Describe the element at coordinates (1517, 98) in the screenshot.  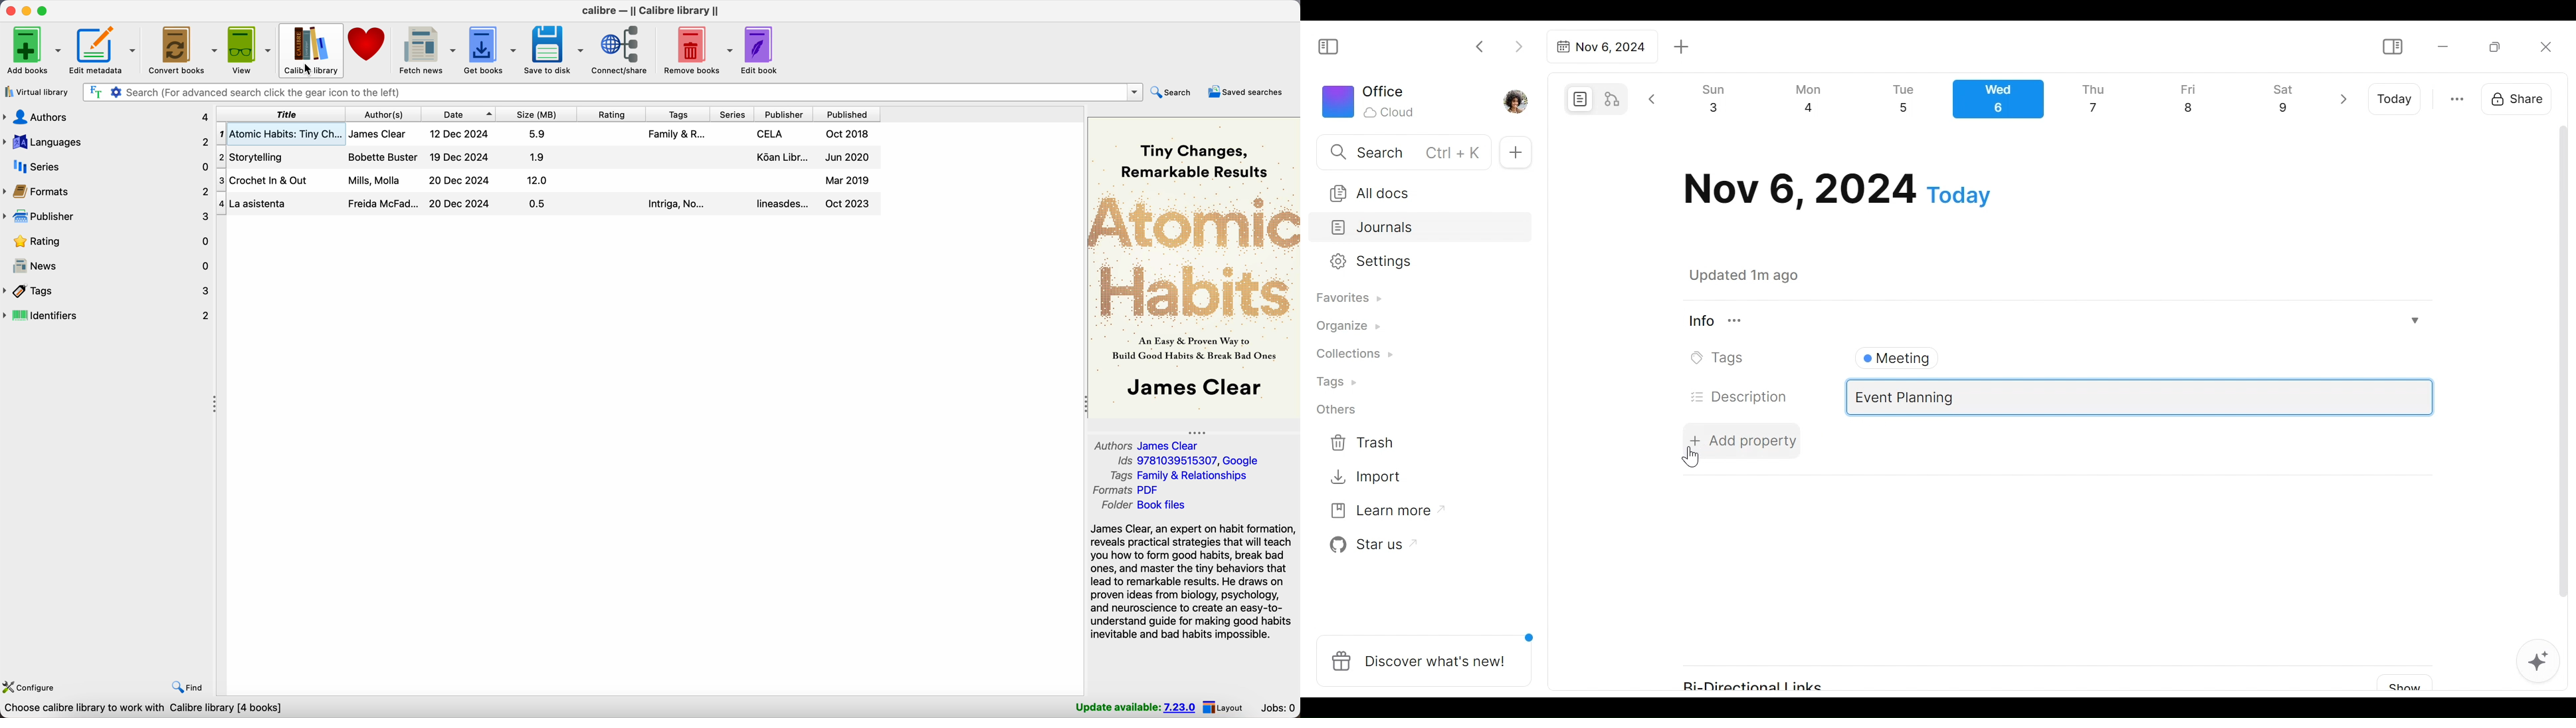
I see `Profile photo` at that location.